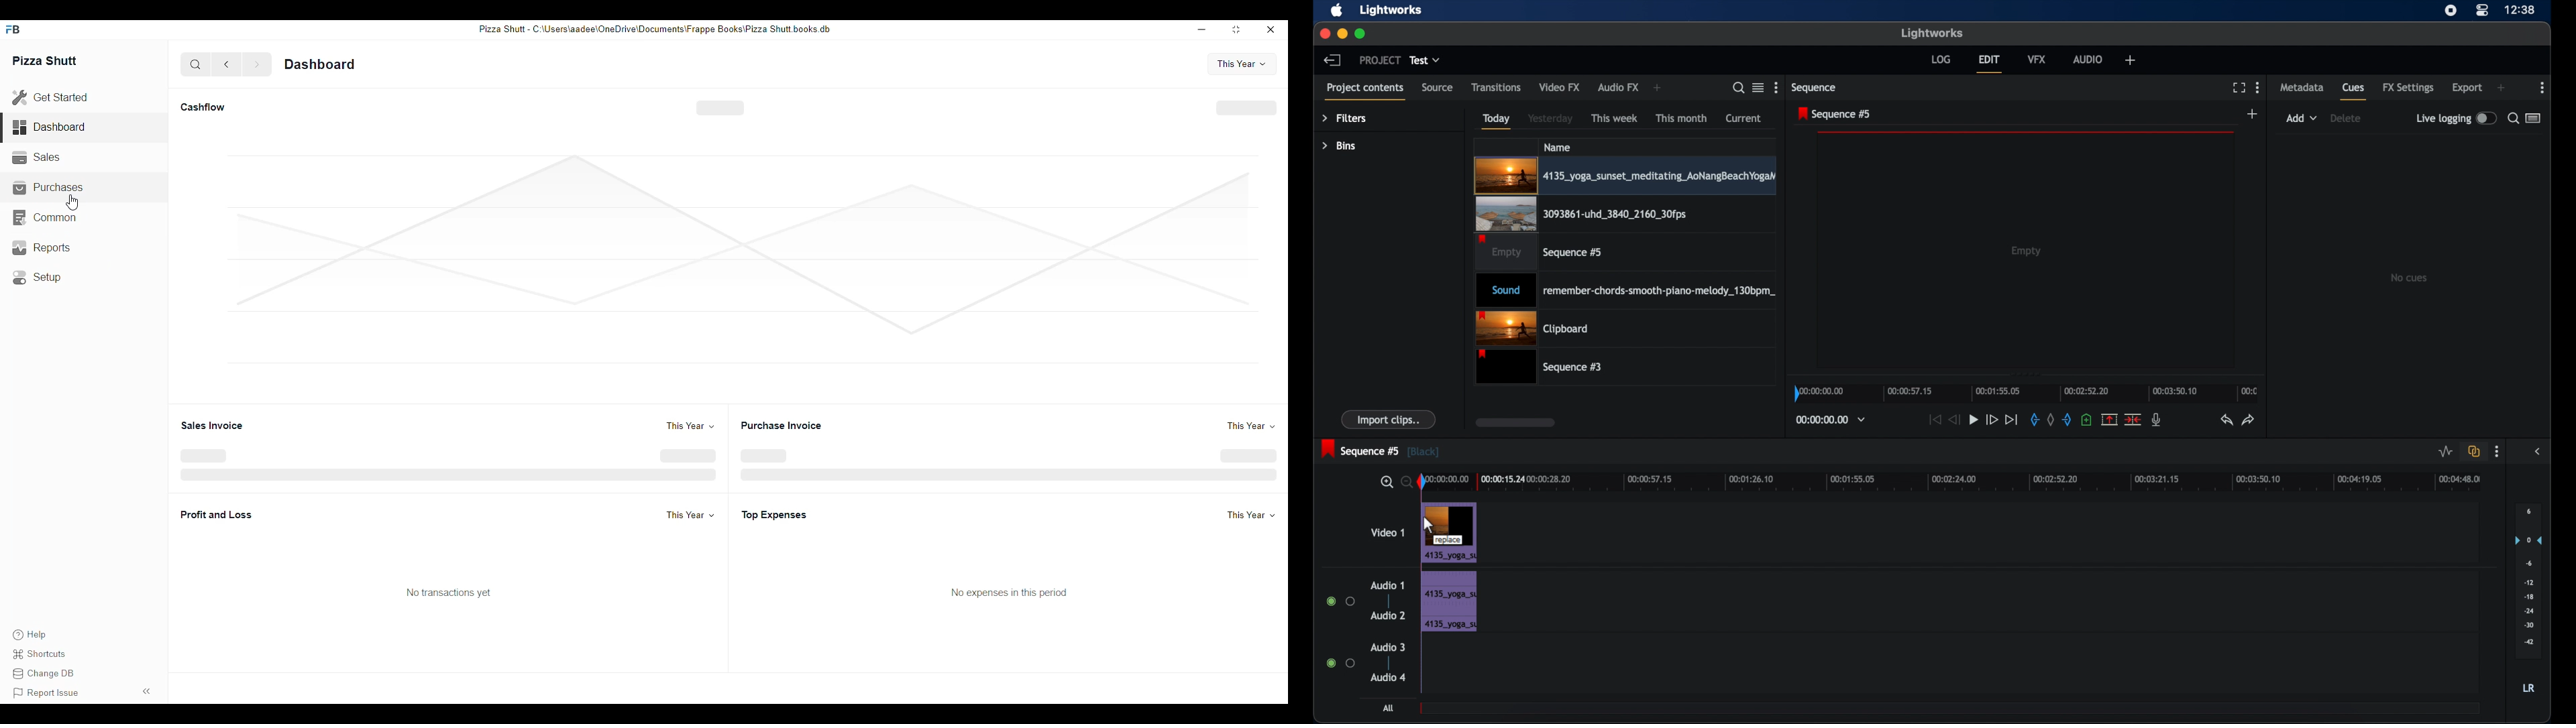  Describe the element at coordinates (212, 426) in the screenshot. I see `Sales invoice` at that location.